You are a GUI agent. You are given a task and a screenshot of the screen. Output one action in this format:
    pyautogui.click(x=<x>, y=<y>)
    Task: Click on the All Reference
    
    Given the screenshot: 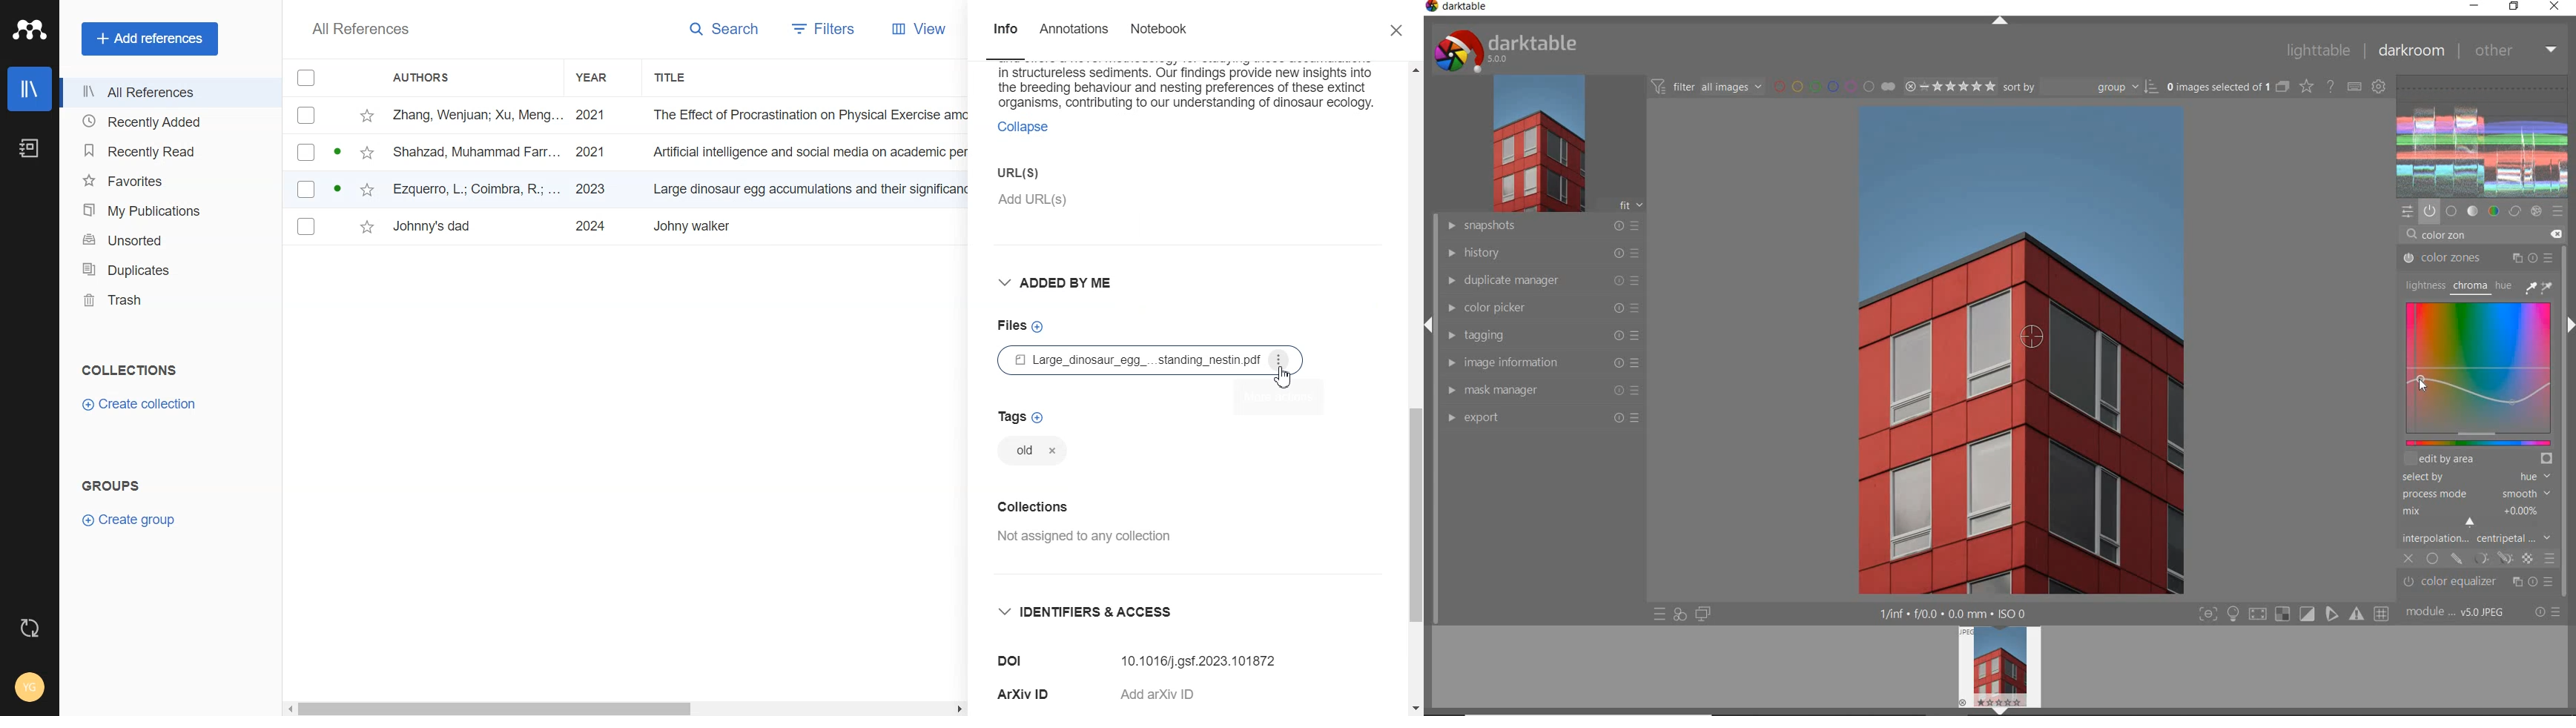 What is the action you would take?
    pyautogui.click(x=357, y=29)
    